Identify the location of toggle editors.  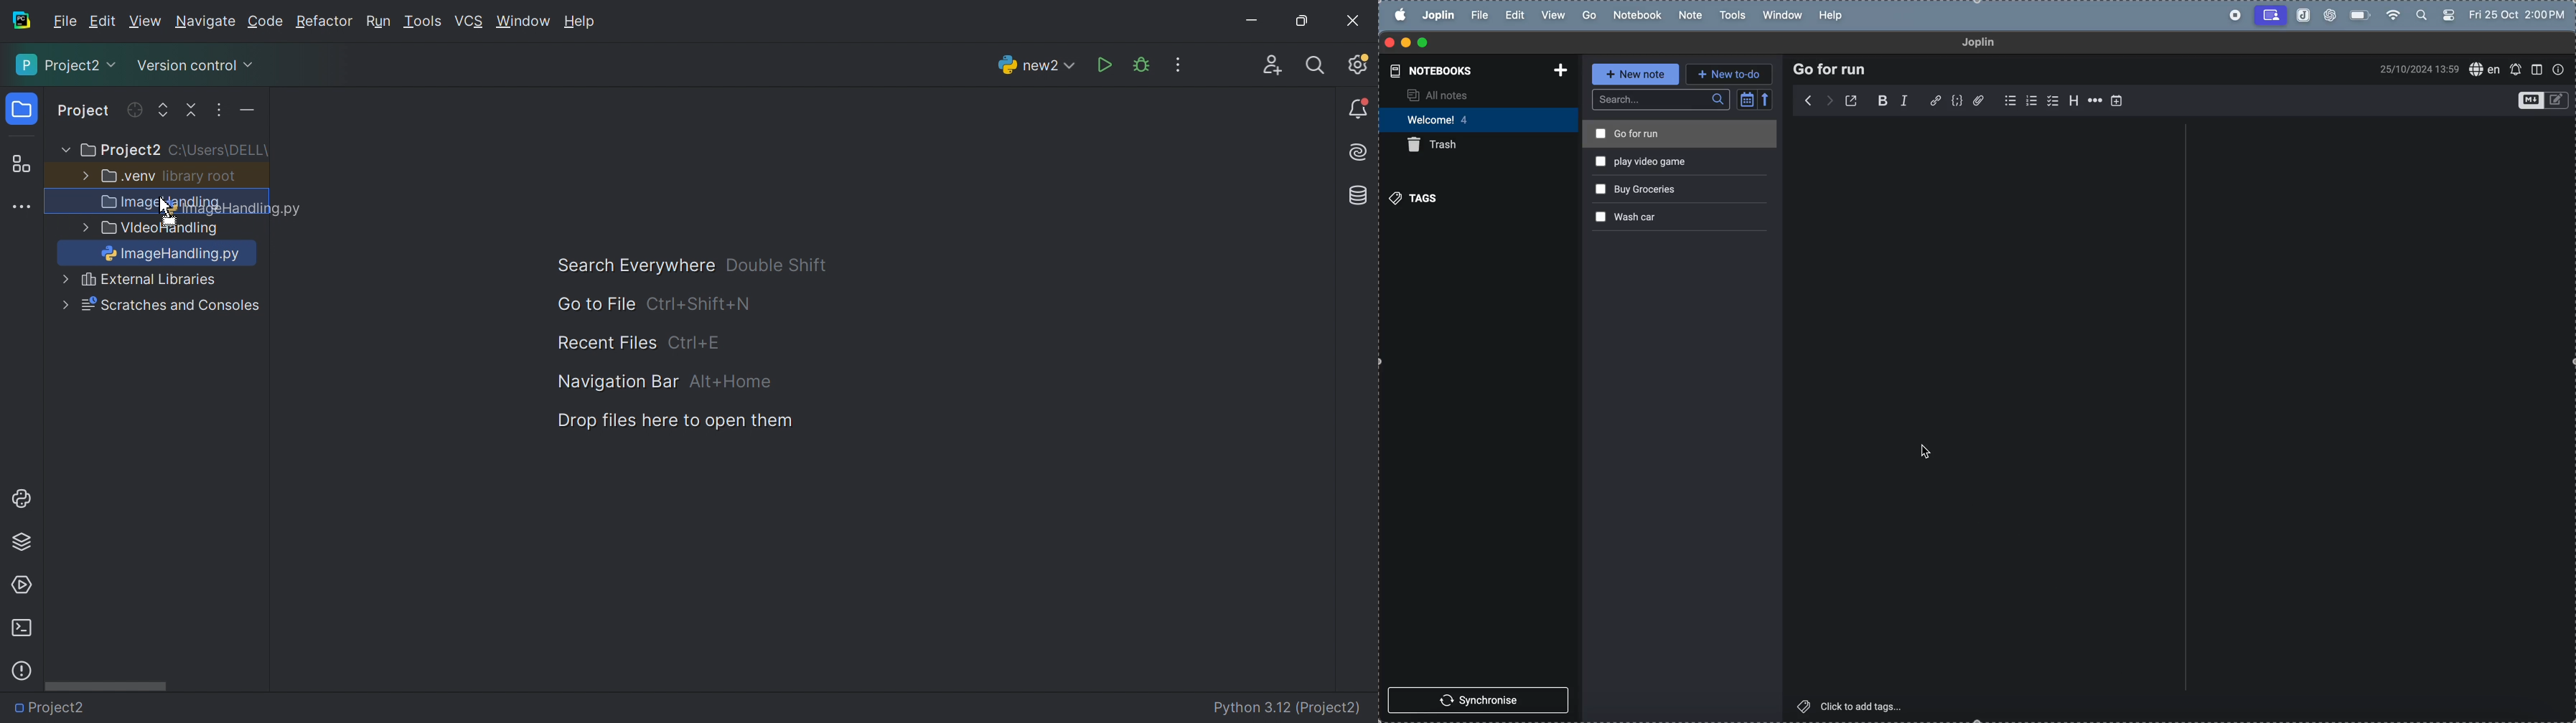
(2540, 100).